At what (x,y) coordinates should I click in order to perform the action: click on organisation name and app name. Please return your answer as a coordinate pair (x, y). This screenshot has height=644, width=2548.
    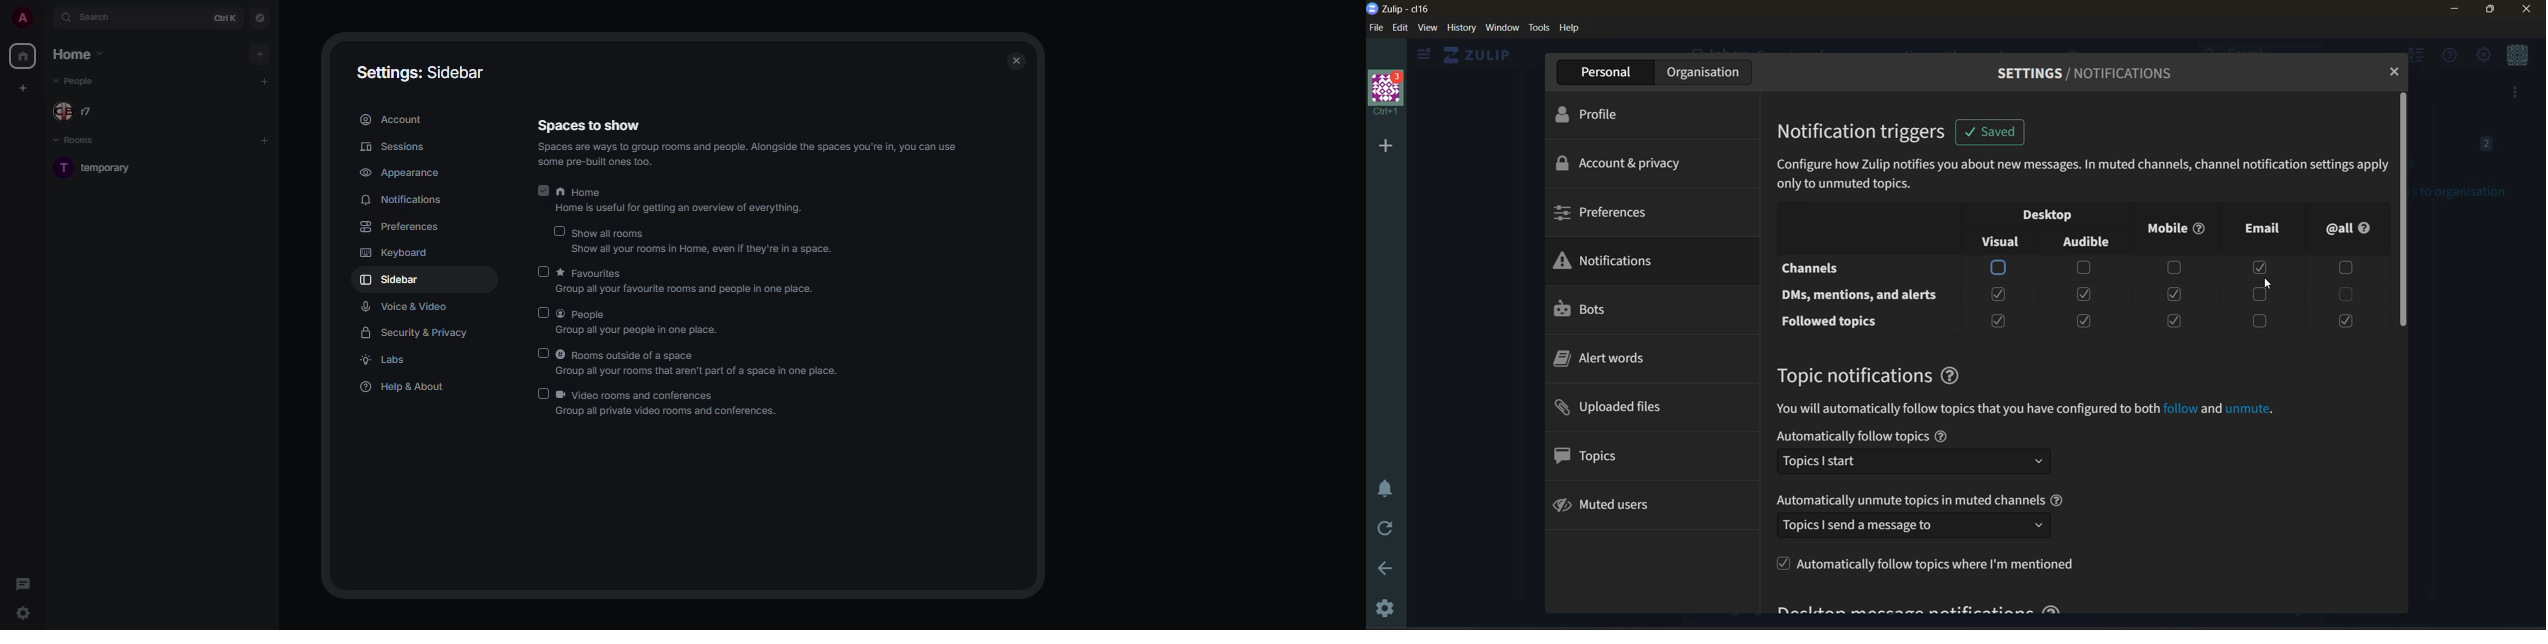
    Looking at the image, I should click on (1405, 8).